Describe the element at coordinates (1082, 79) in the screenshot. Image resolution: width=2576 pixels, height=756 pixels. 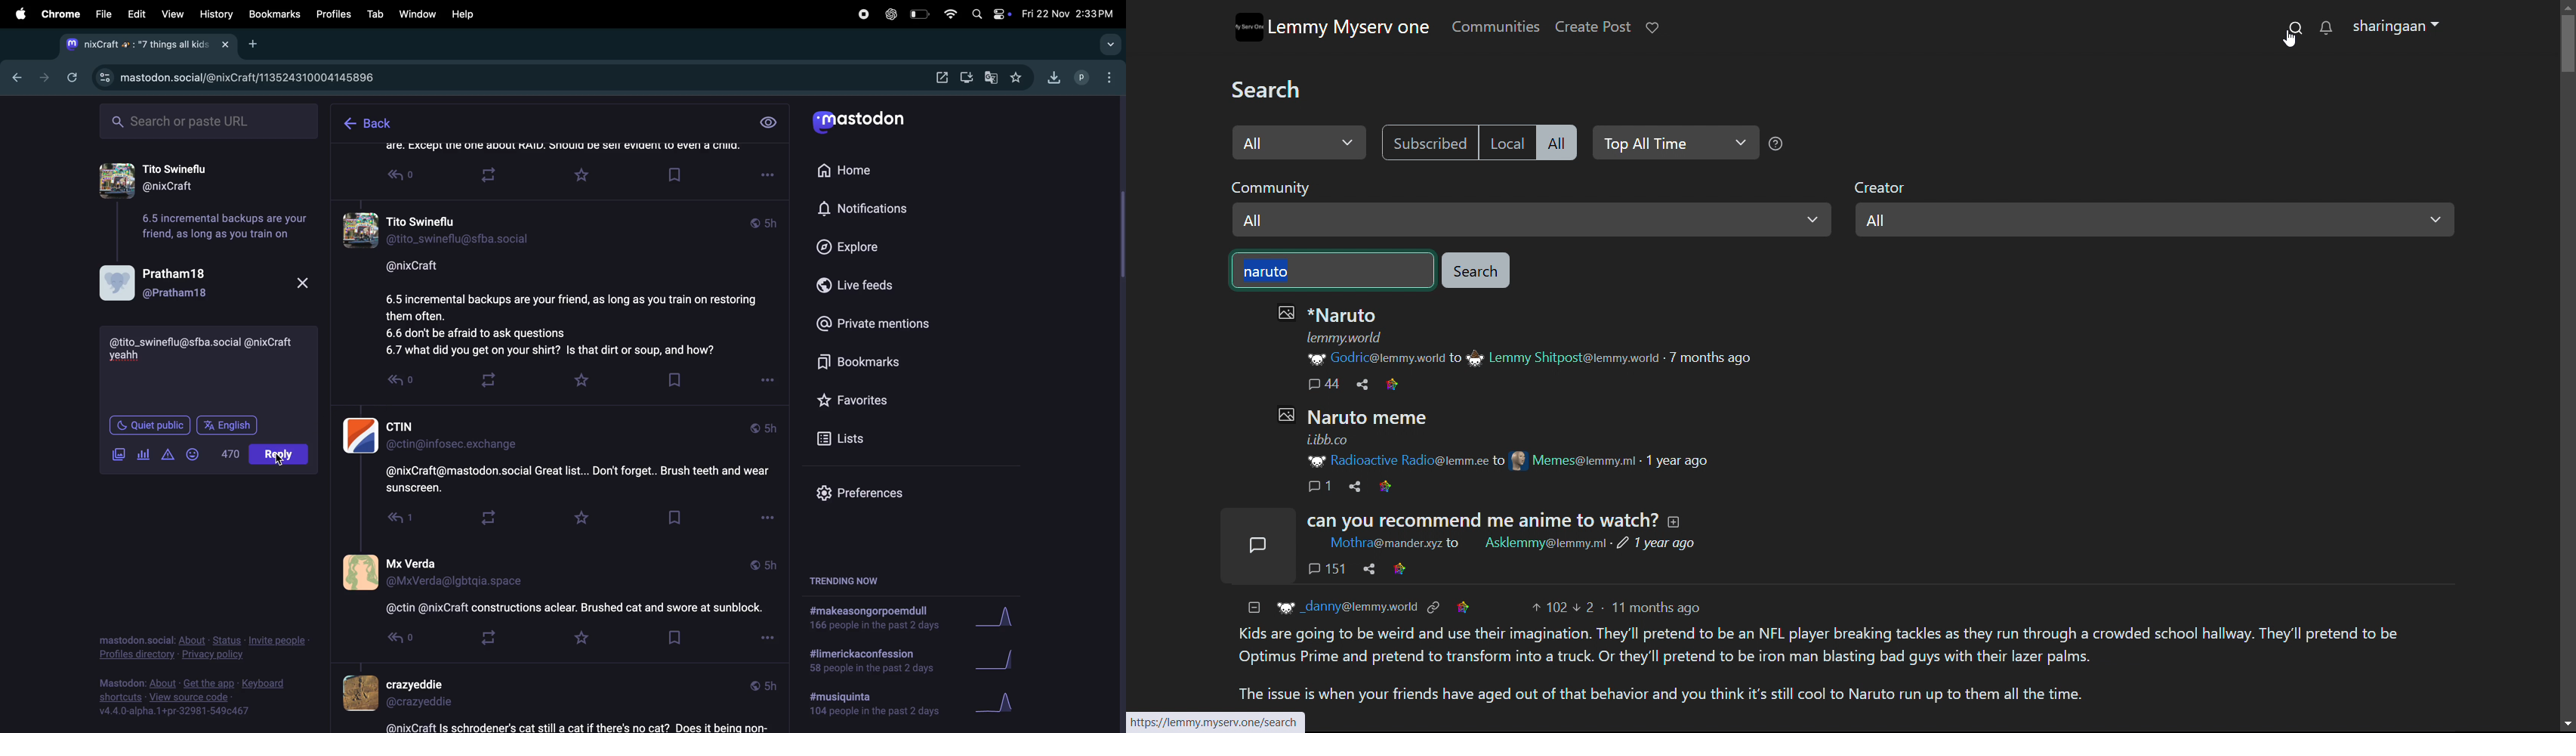
I see `profile` at that location.